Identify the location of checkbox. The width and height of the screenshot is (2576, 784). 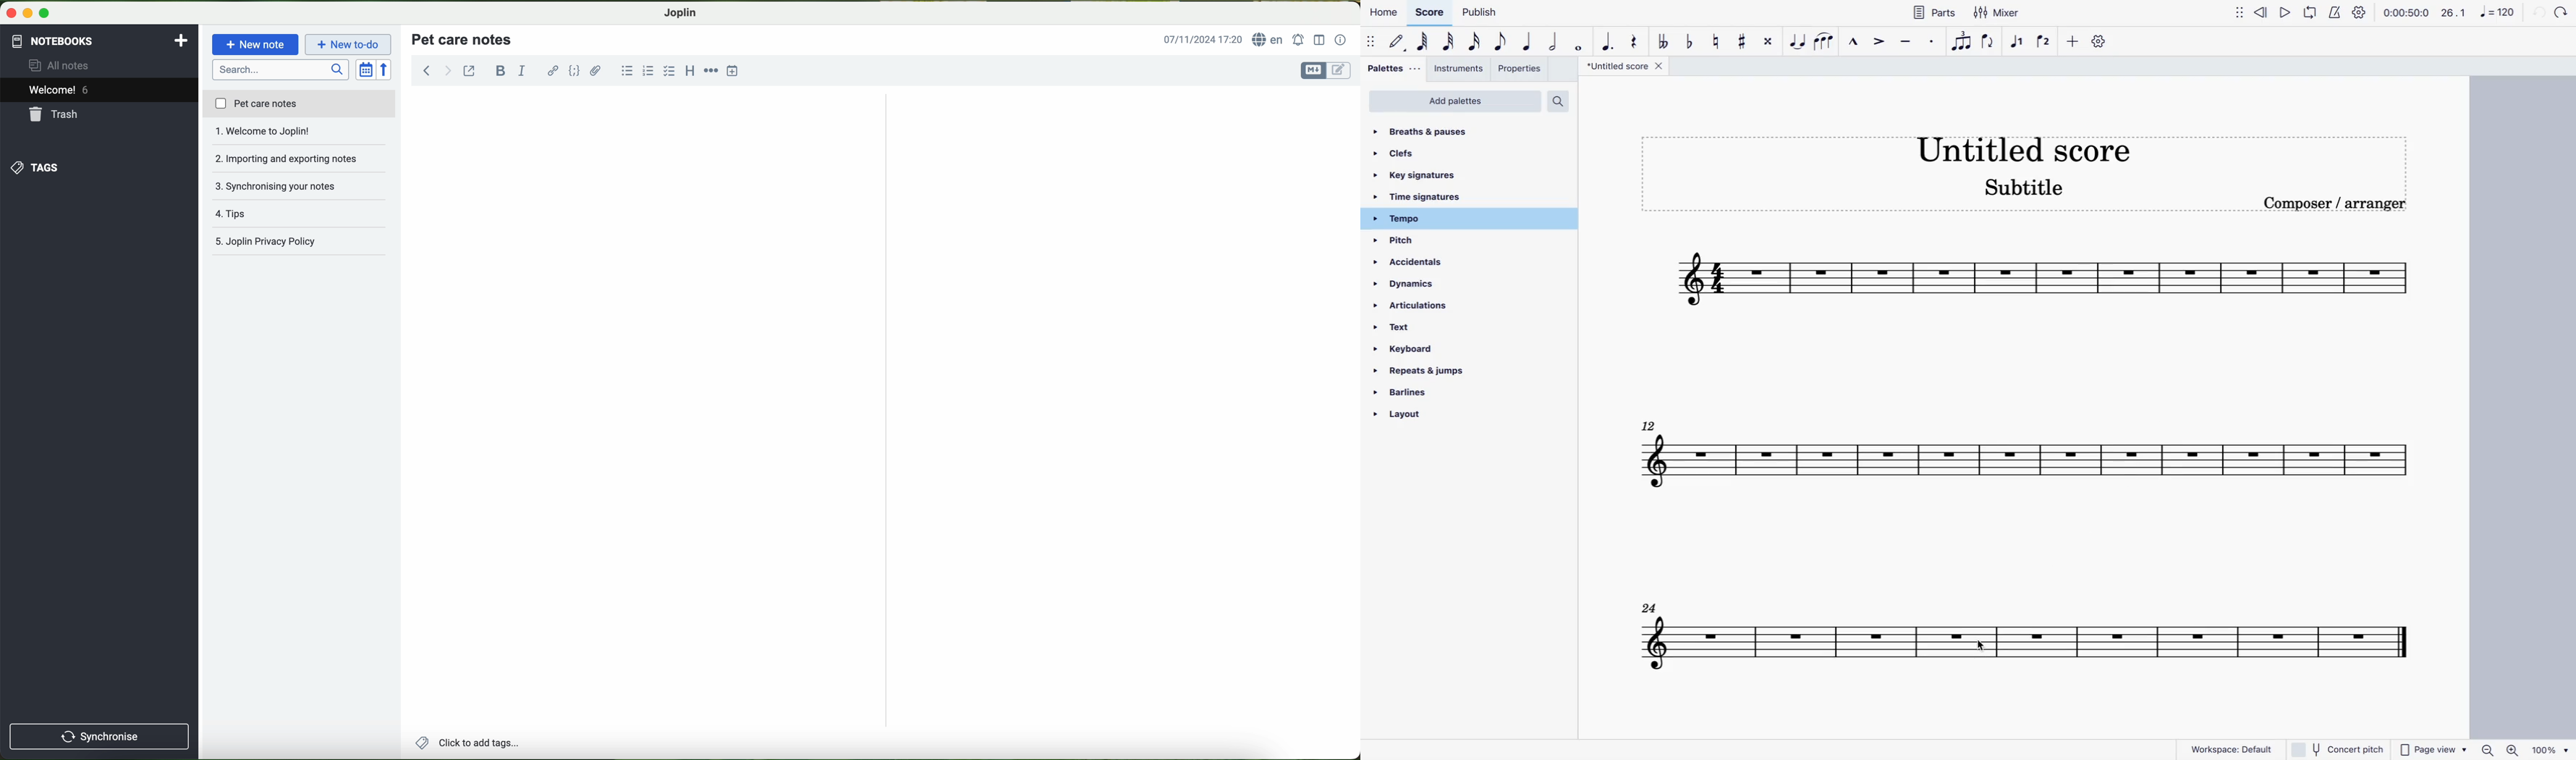
(670, 71).